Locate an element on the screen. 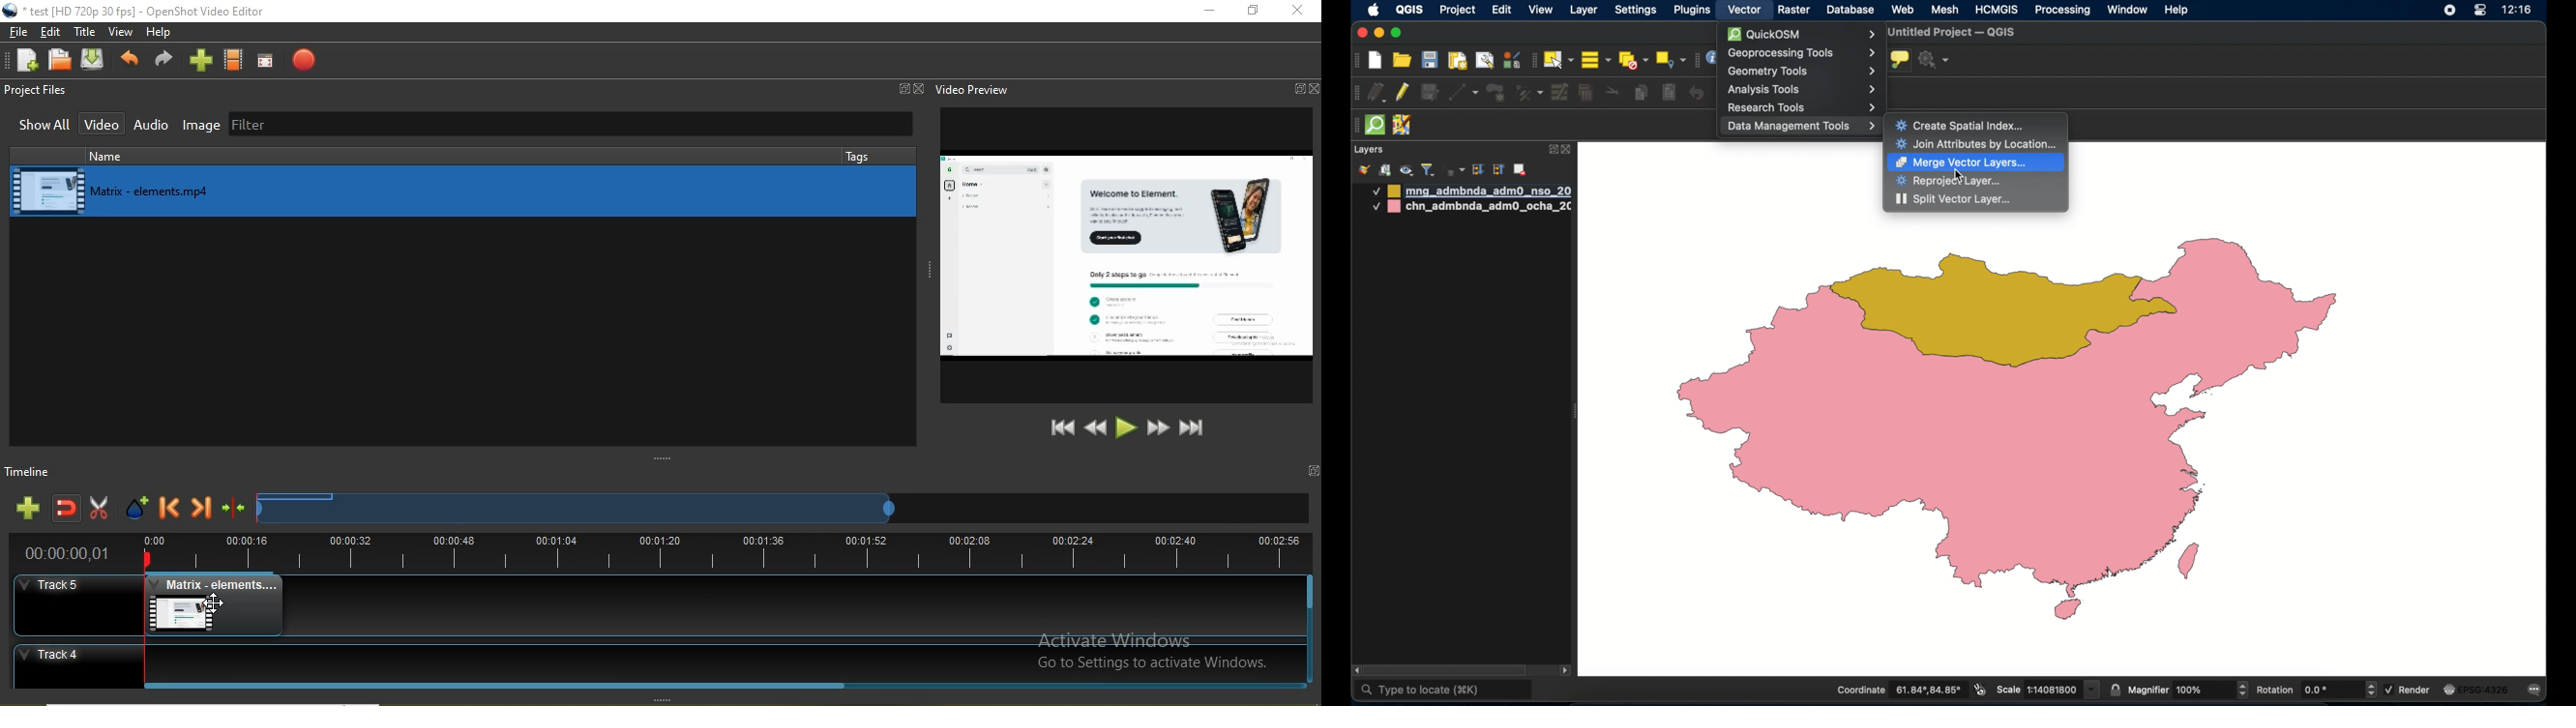 The image size is (2576, 728). minimize is located at coordinates (1378, 34).